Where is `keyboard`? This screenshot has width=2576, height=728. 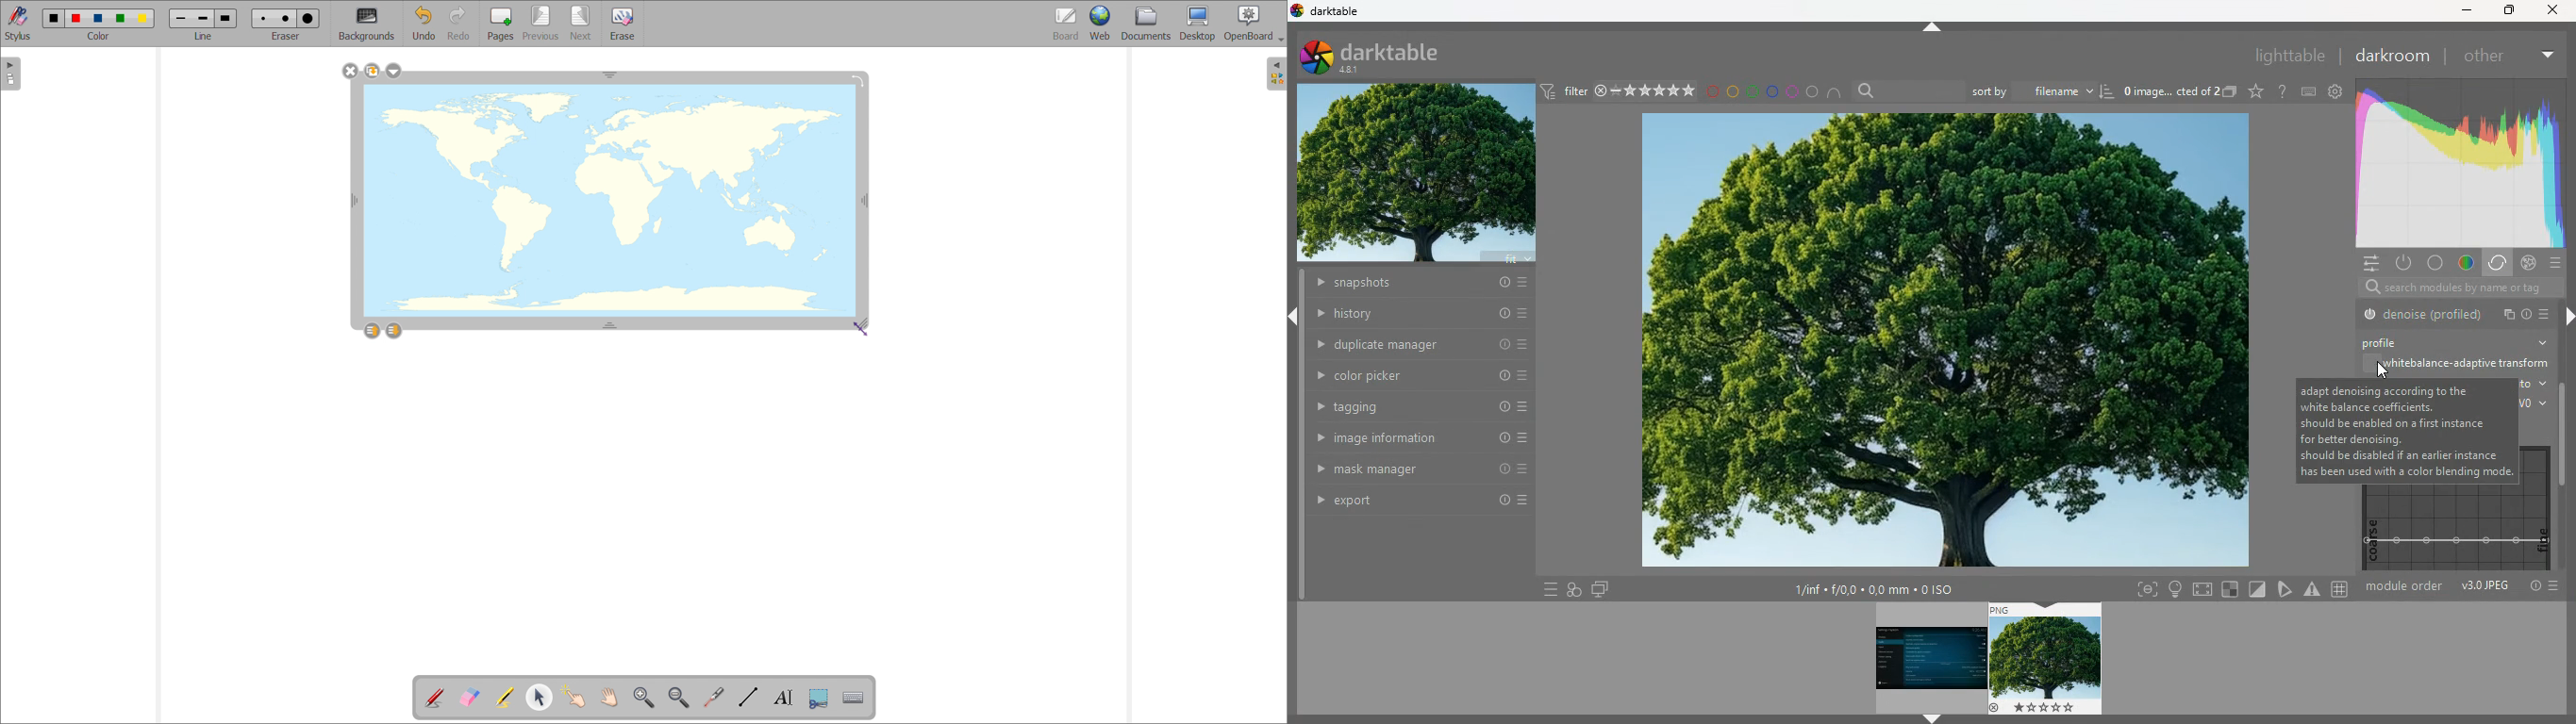
keyboard is located at coordinates (2309, 91).